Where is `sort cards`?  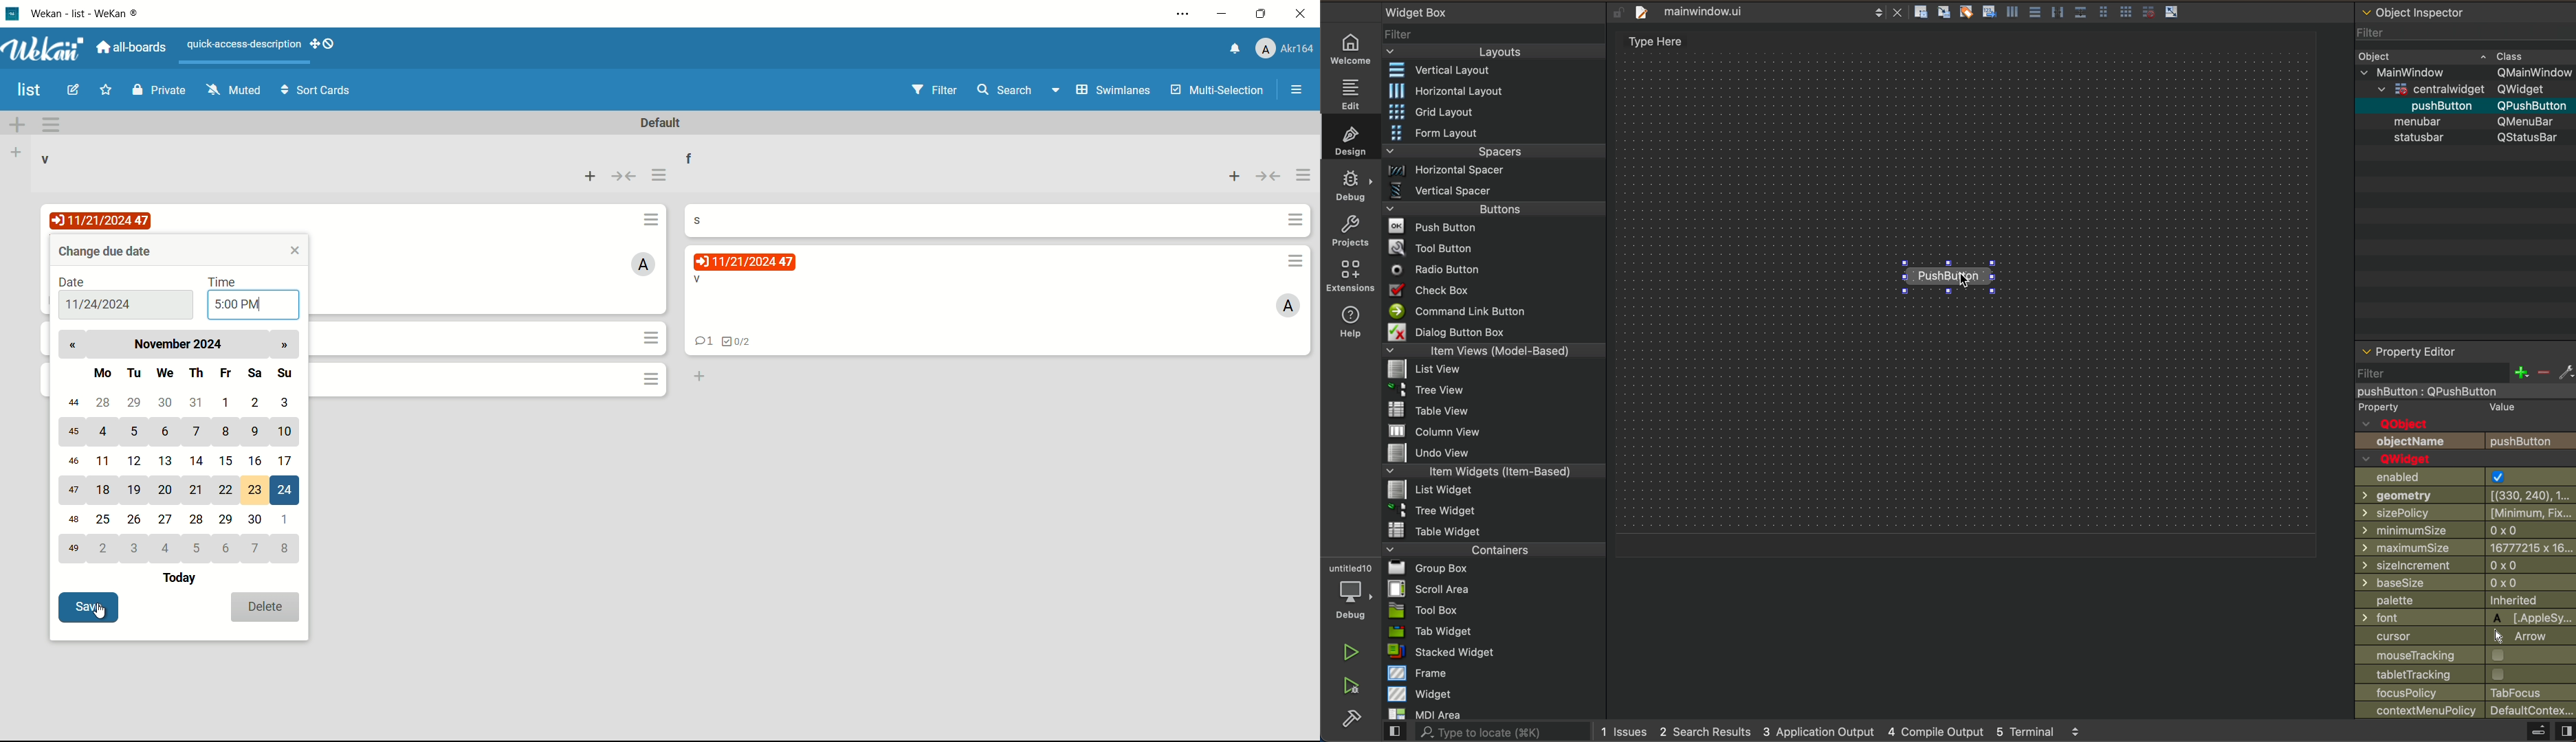 sort cards is located at coordinates (317, 93).